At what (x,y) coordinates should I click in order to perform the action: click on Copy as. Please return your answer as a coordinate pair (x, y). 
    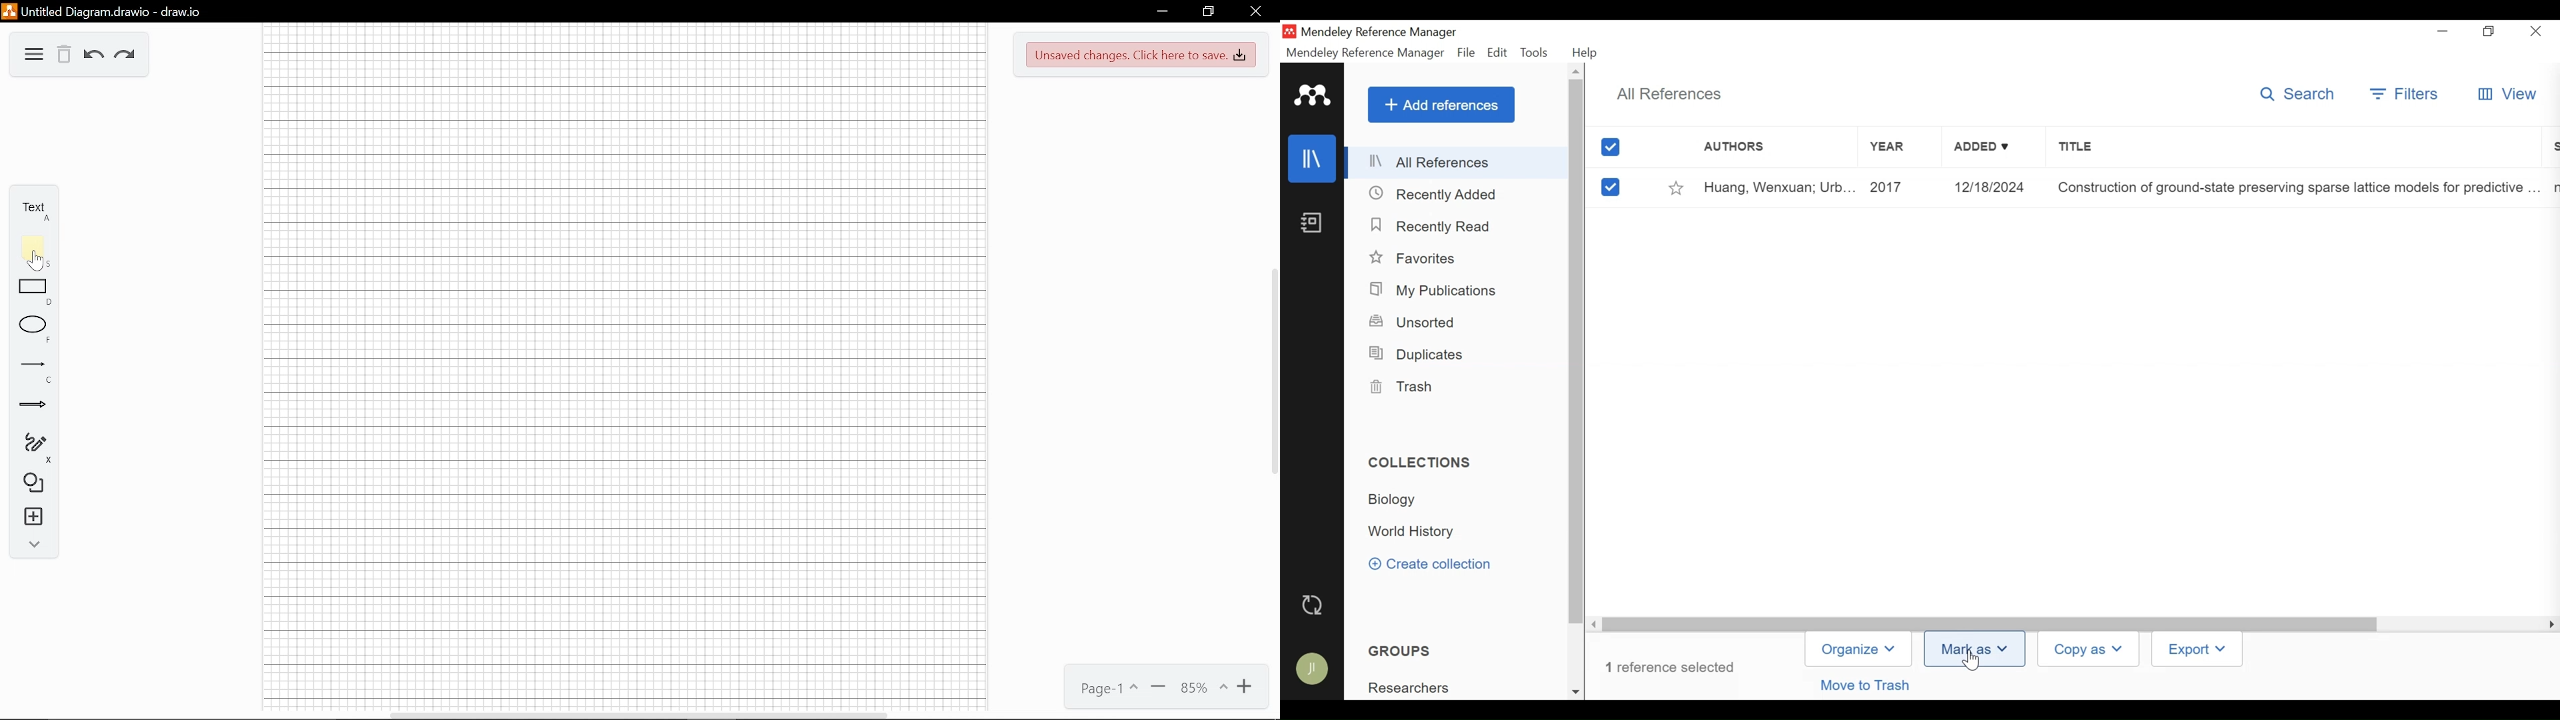
    Looking at the image, I should click on (2087, 649).